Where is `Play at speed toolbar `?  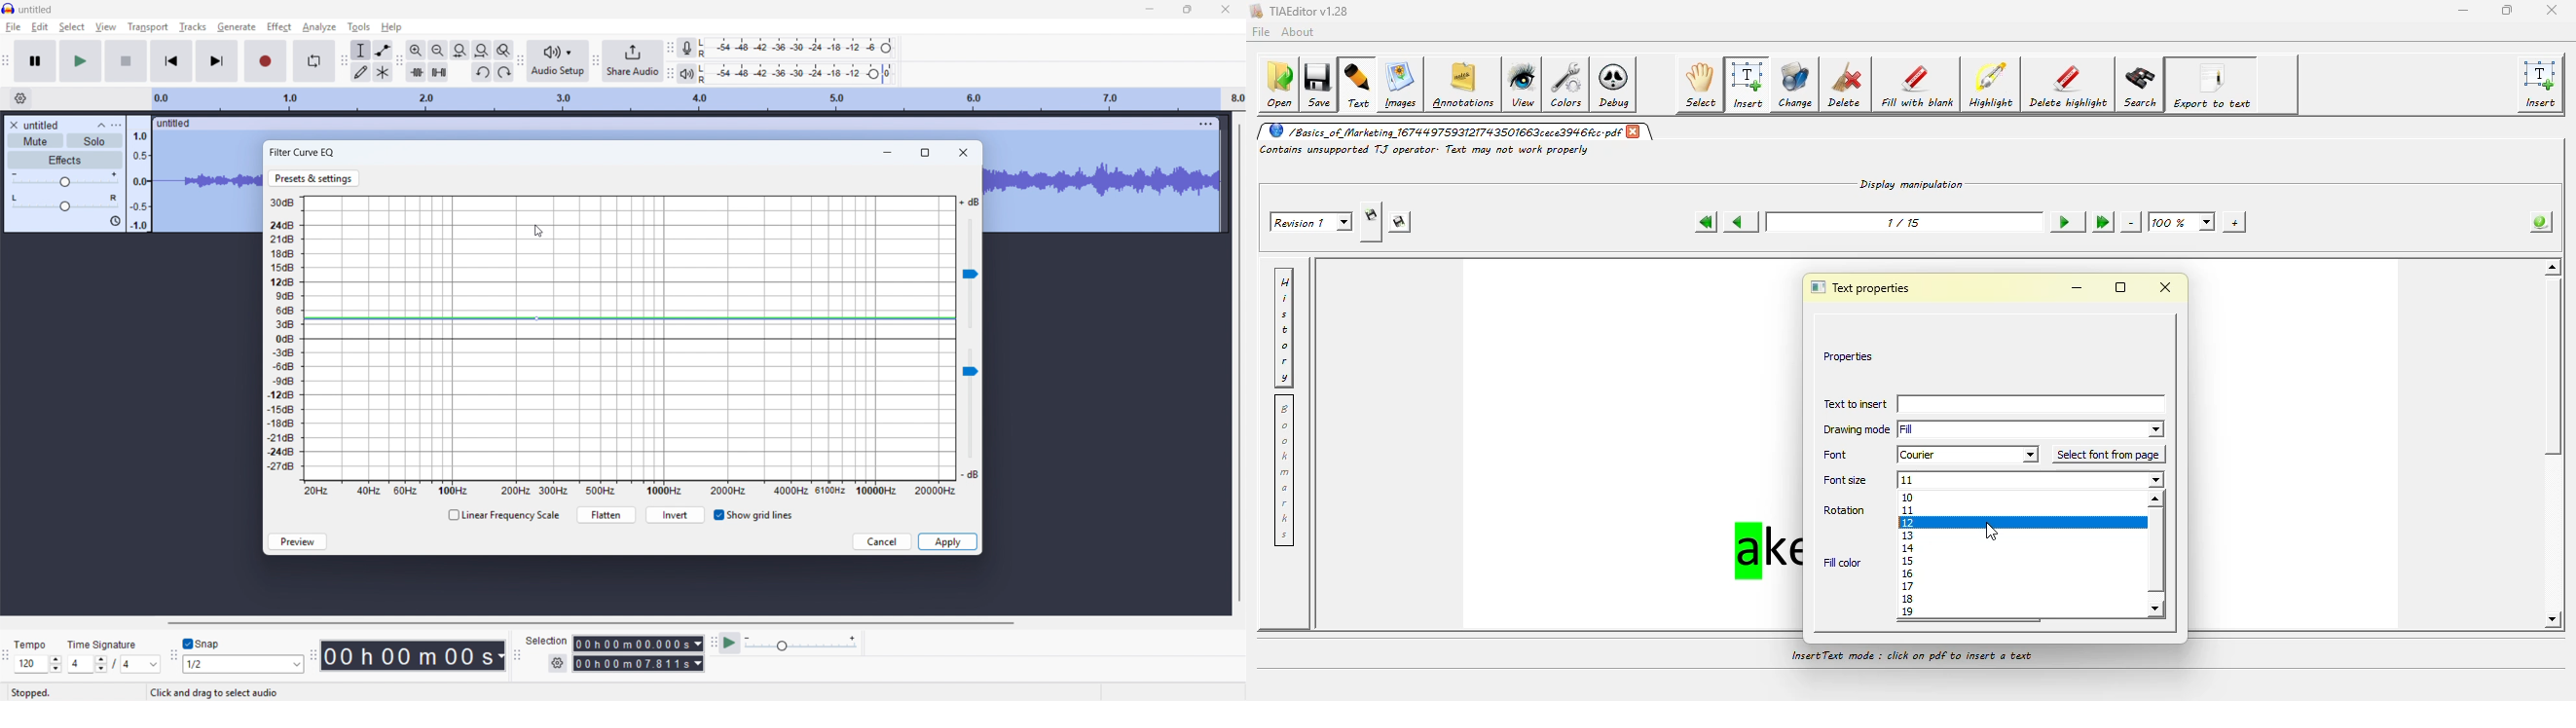
Play at speed toolbar  is located at coordinates (711, 643).